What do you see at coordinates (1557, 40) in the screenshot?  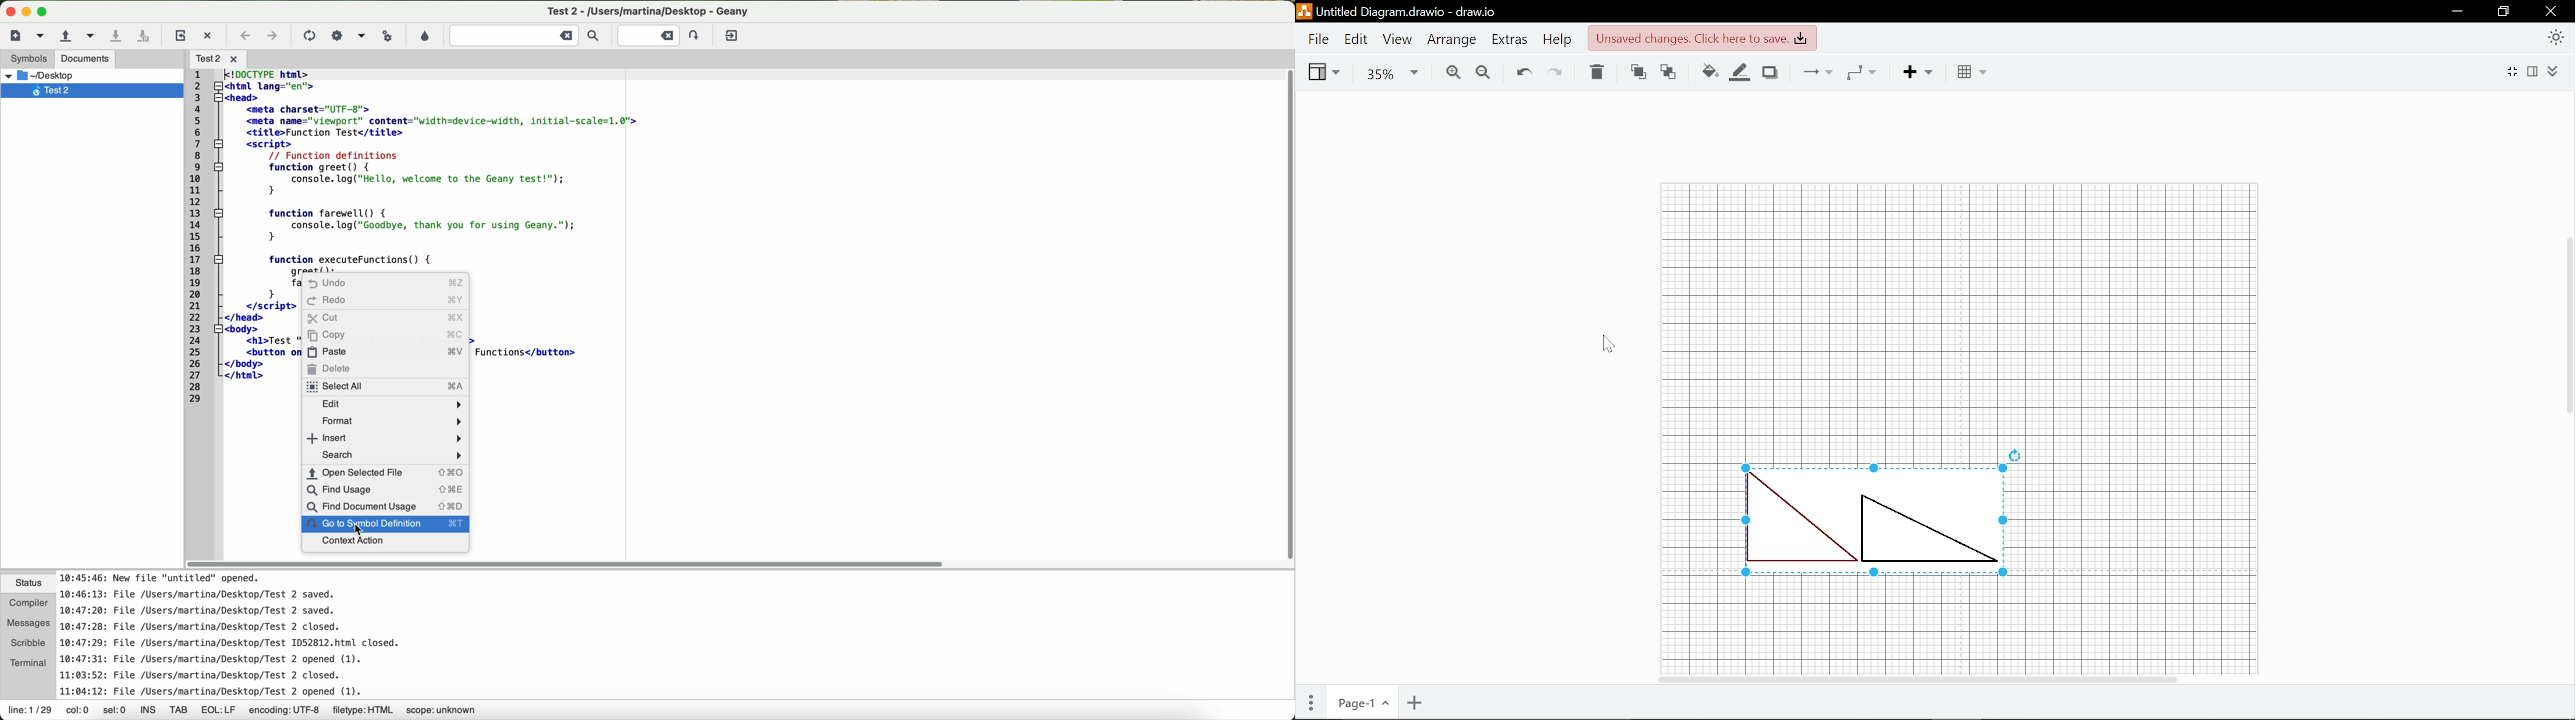 I see `Help` at bounding box center [1557, 40].